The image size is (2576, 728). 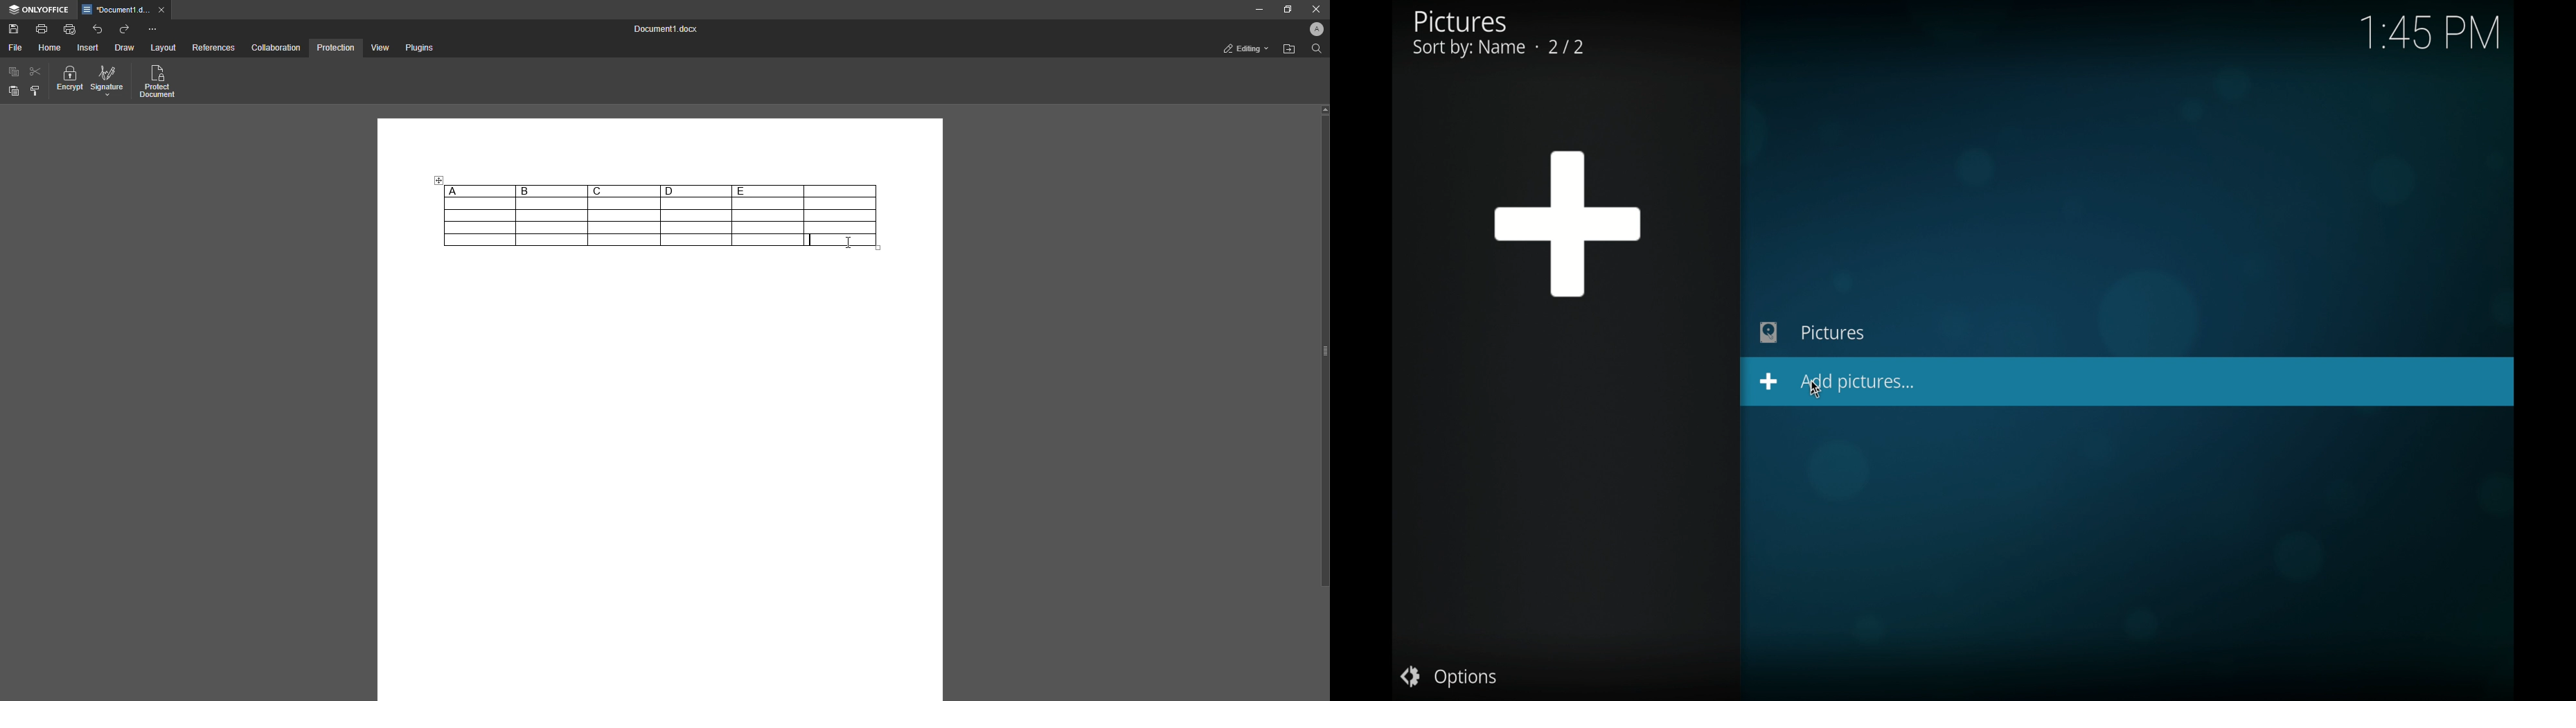 What do you see at coordinates (1498, 33) in the screenshot?
I see `pictures` at bounding box center [1498, 33].